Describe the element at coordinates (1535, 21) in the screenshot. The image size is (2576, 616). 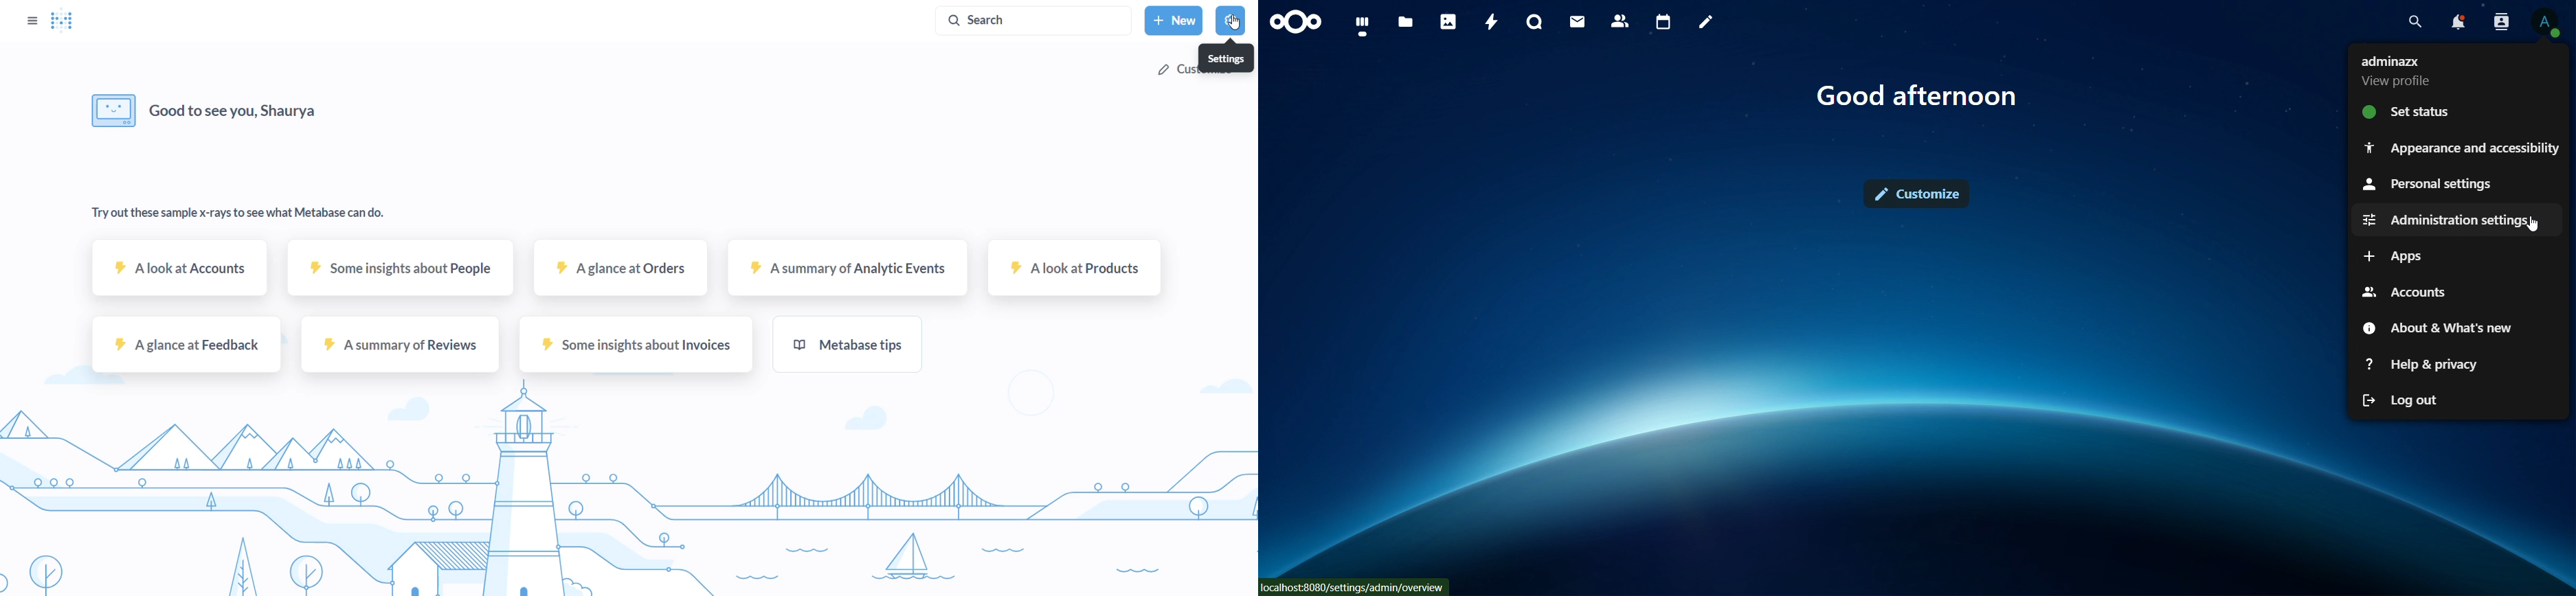
I see `talk` at that location.